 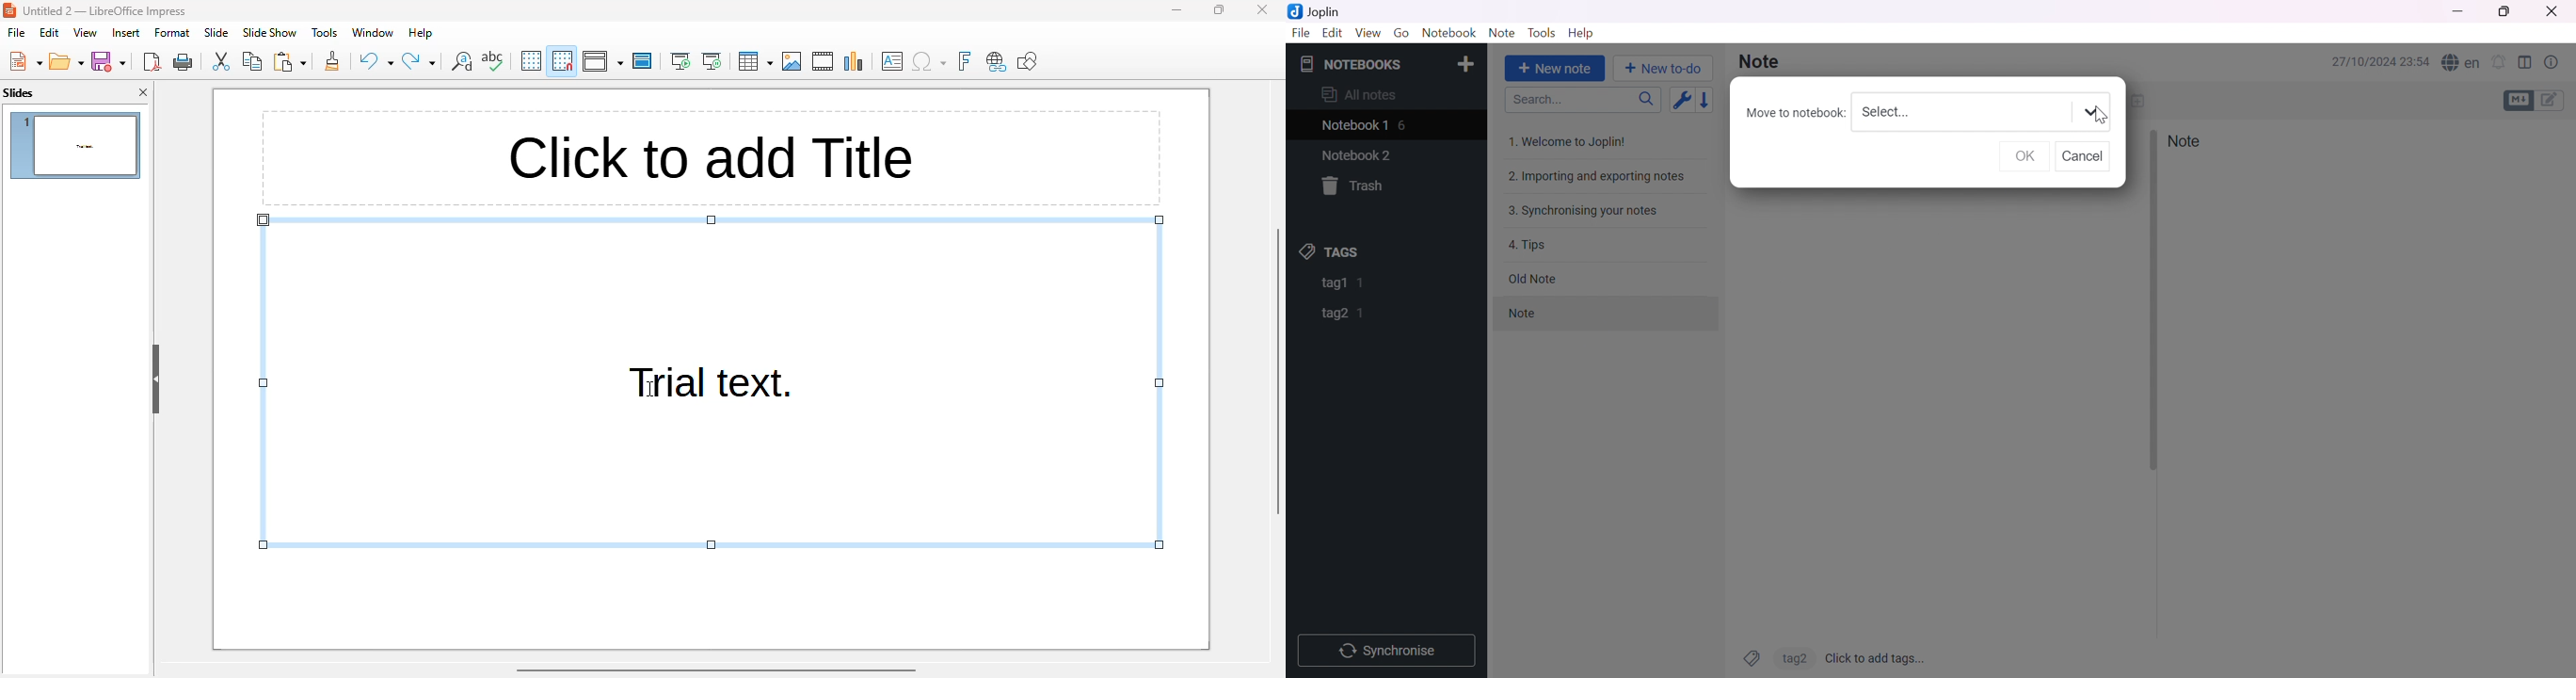 What do you see at coordinates (2087, 158) in the screenshot?
I see `Cancel` at bounding box center [2087, 158].